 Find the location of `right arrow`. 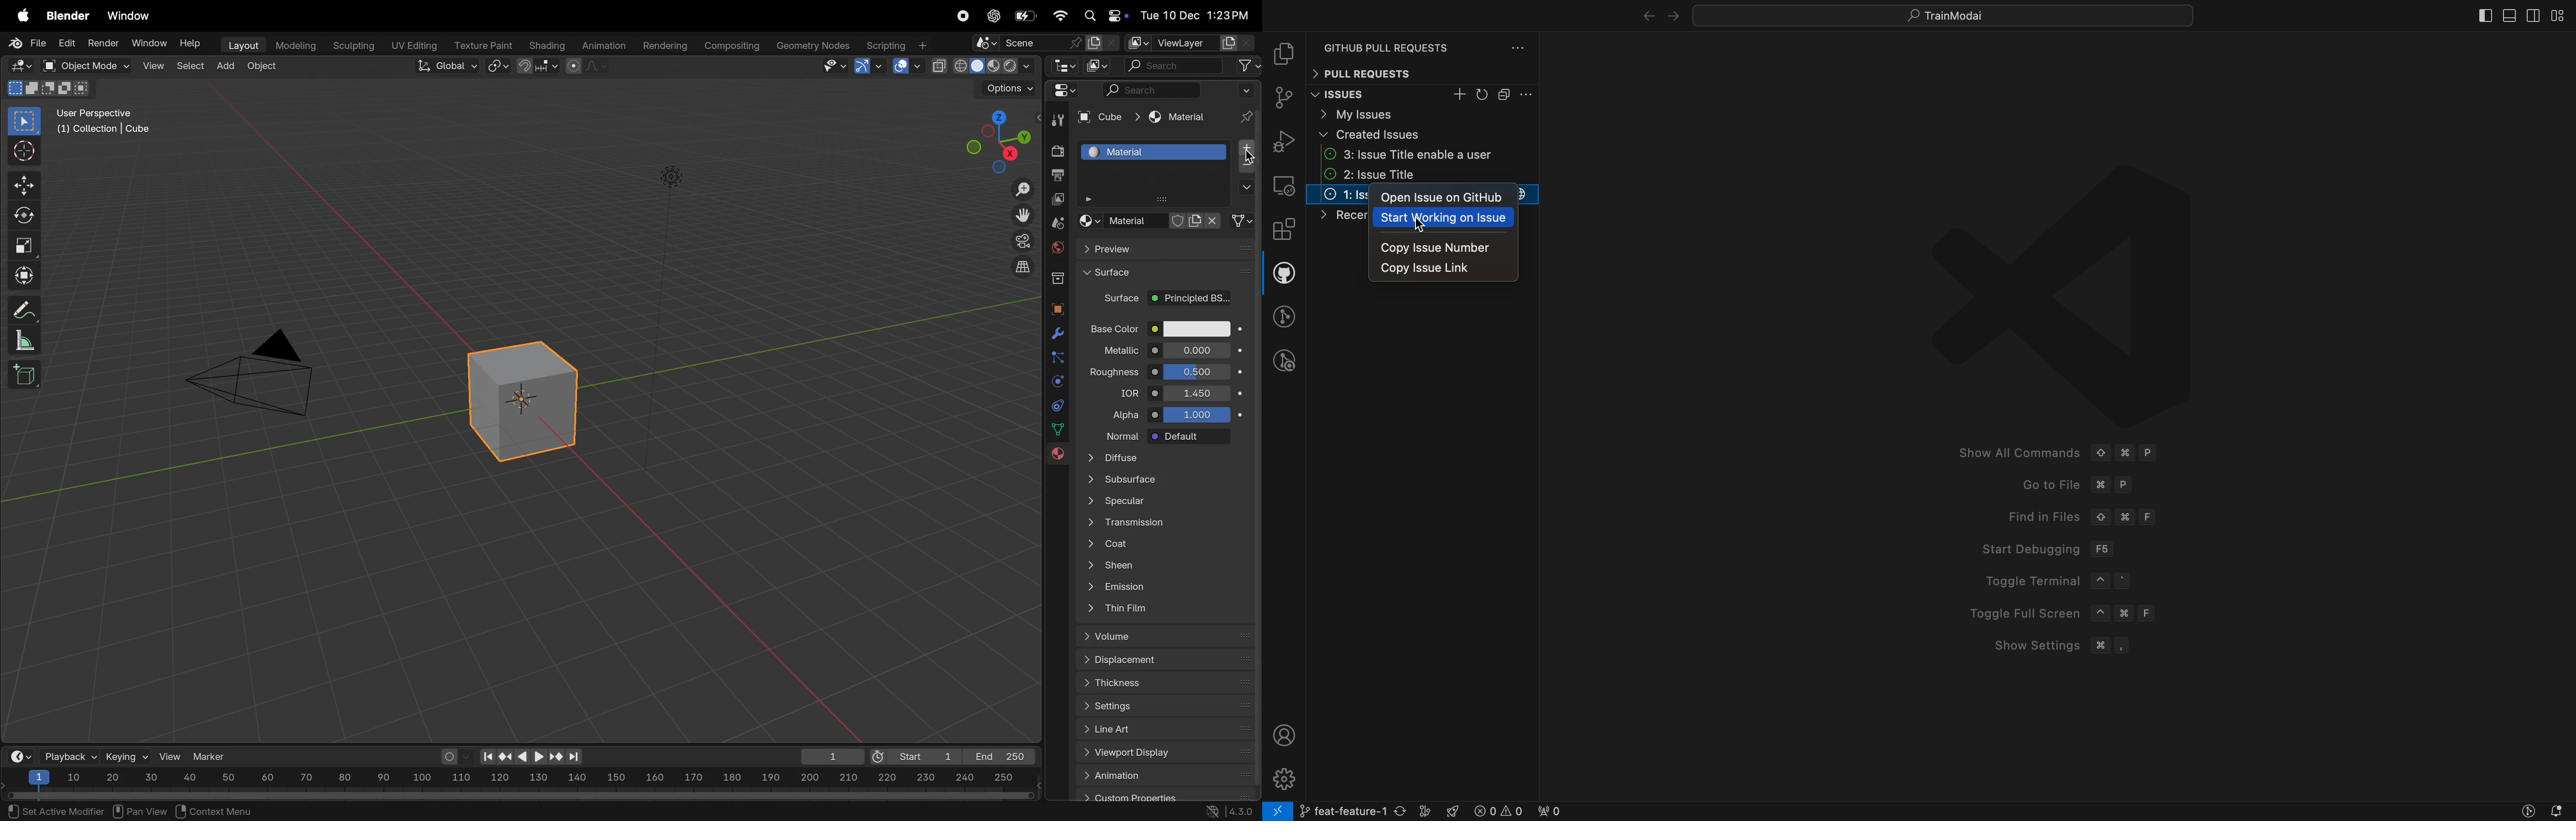

right arrow is located at coordinates (1640, 12).